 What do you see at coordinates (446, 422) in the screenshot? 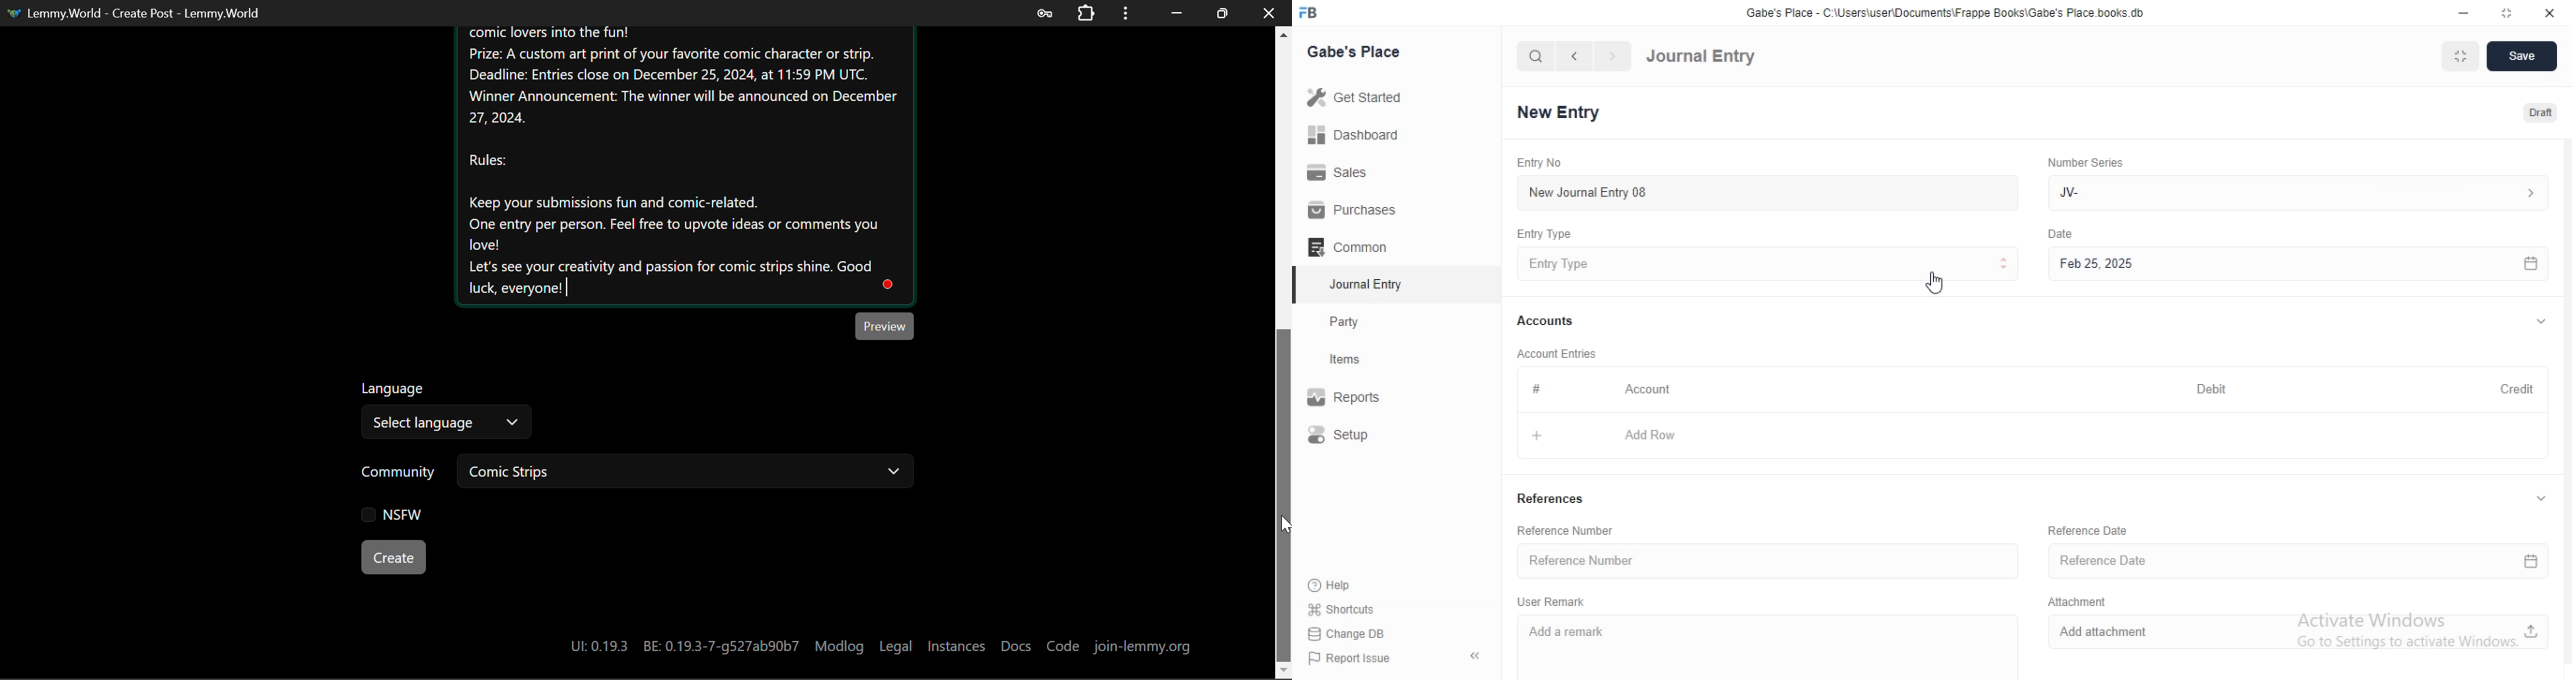
I see `Select Language` at bounding box center [446, 422].